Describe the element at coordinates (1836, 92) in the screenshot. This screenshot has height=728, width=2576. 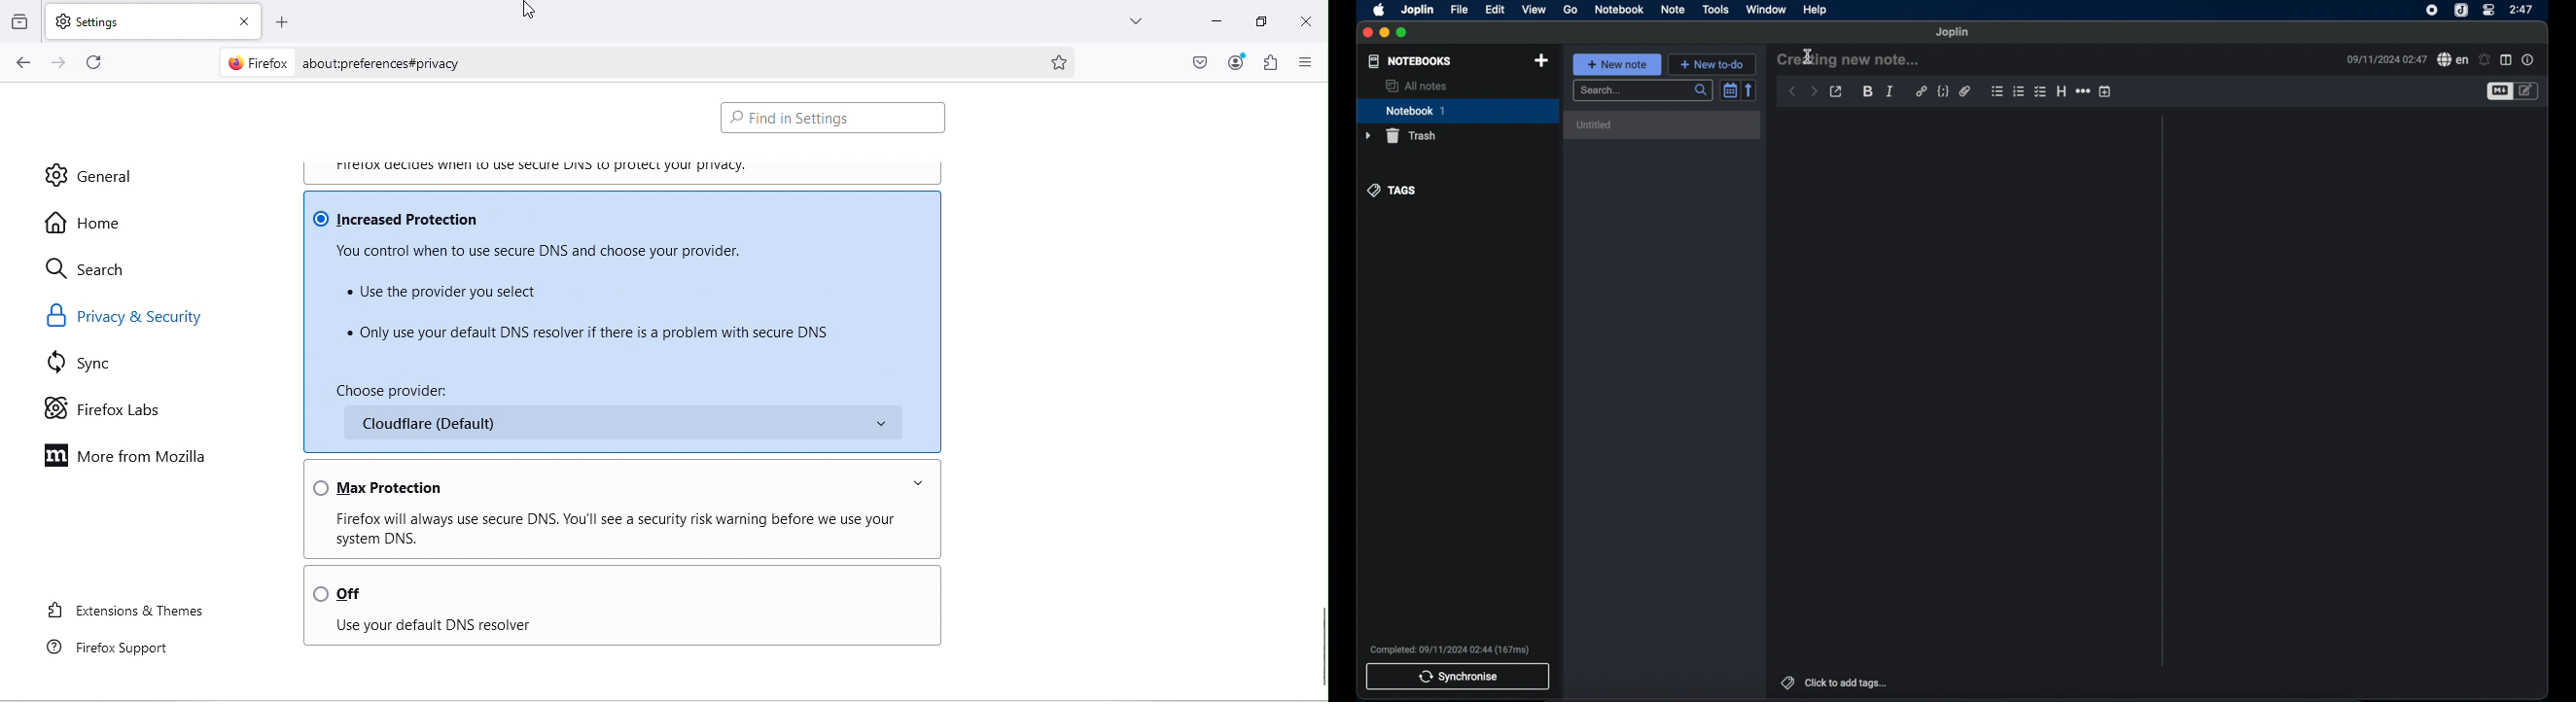
I see `toggle external editor` at that location.